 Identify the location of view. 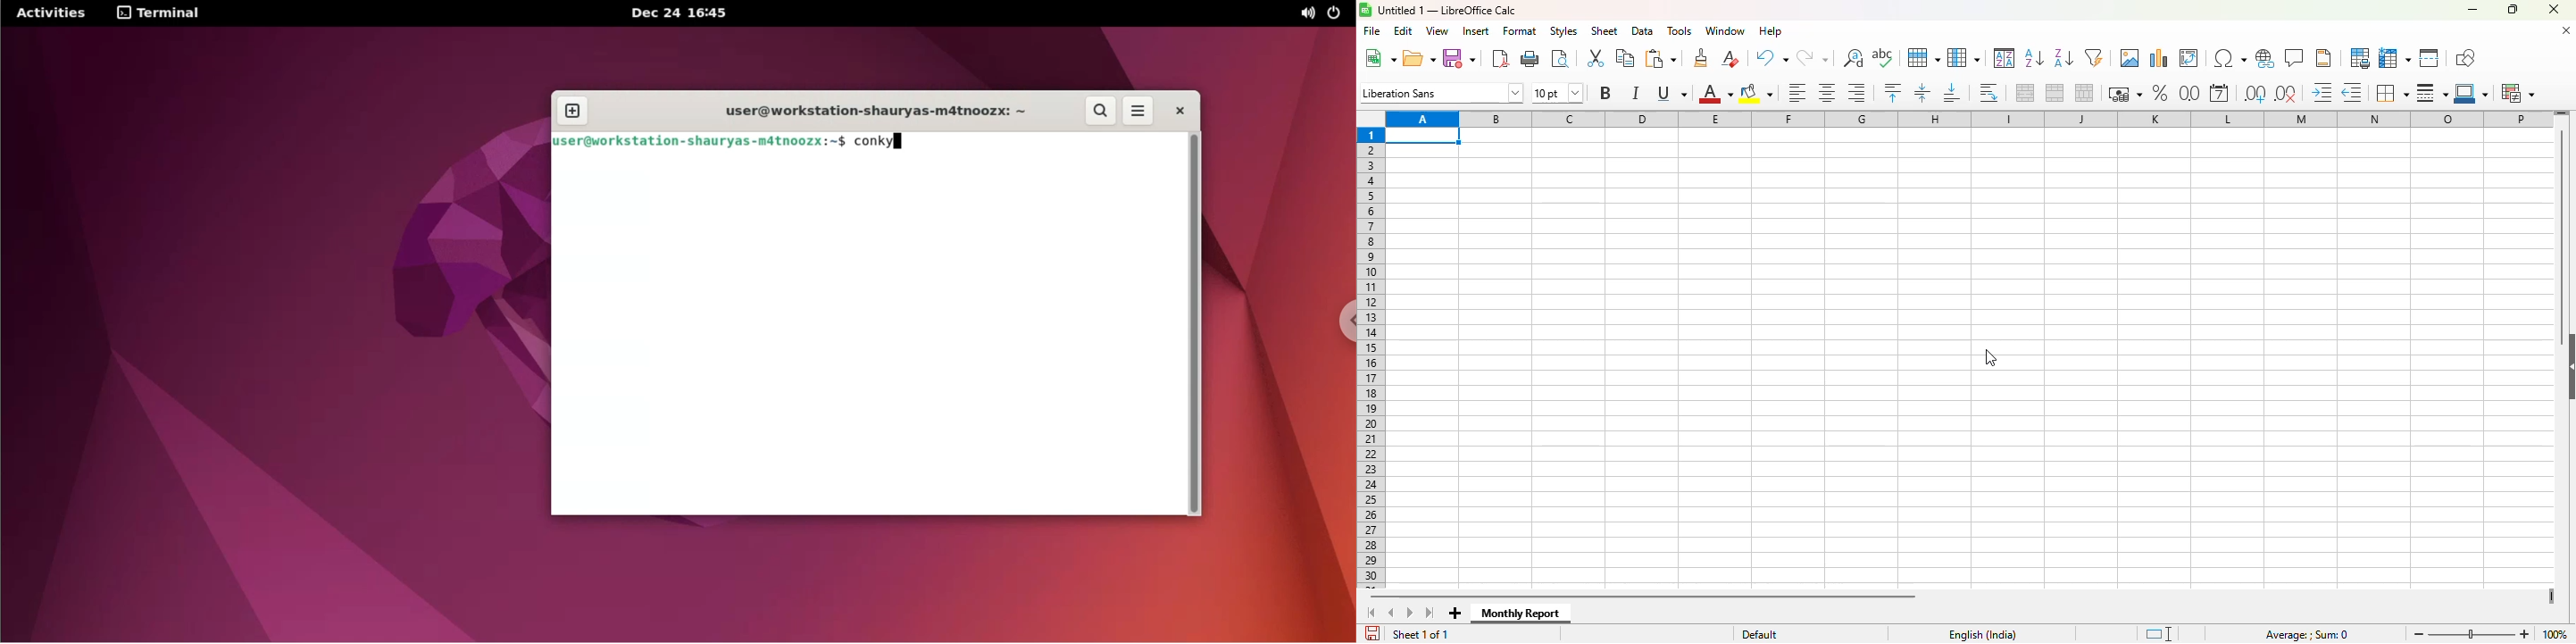
(1437, 30).